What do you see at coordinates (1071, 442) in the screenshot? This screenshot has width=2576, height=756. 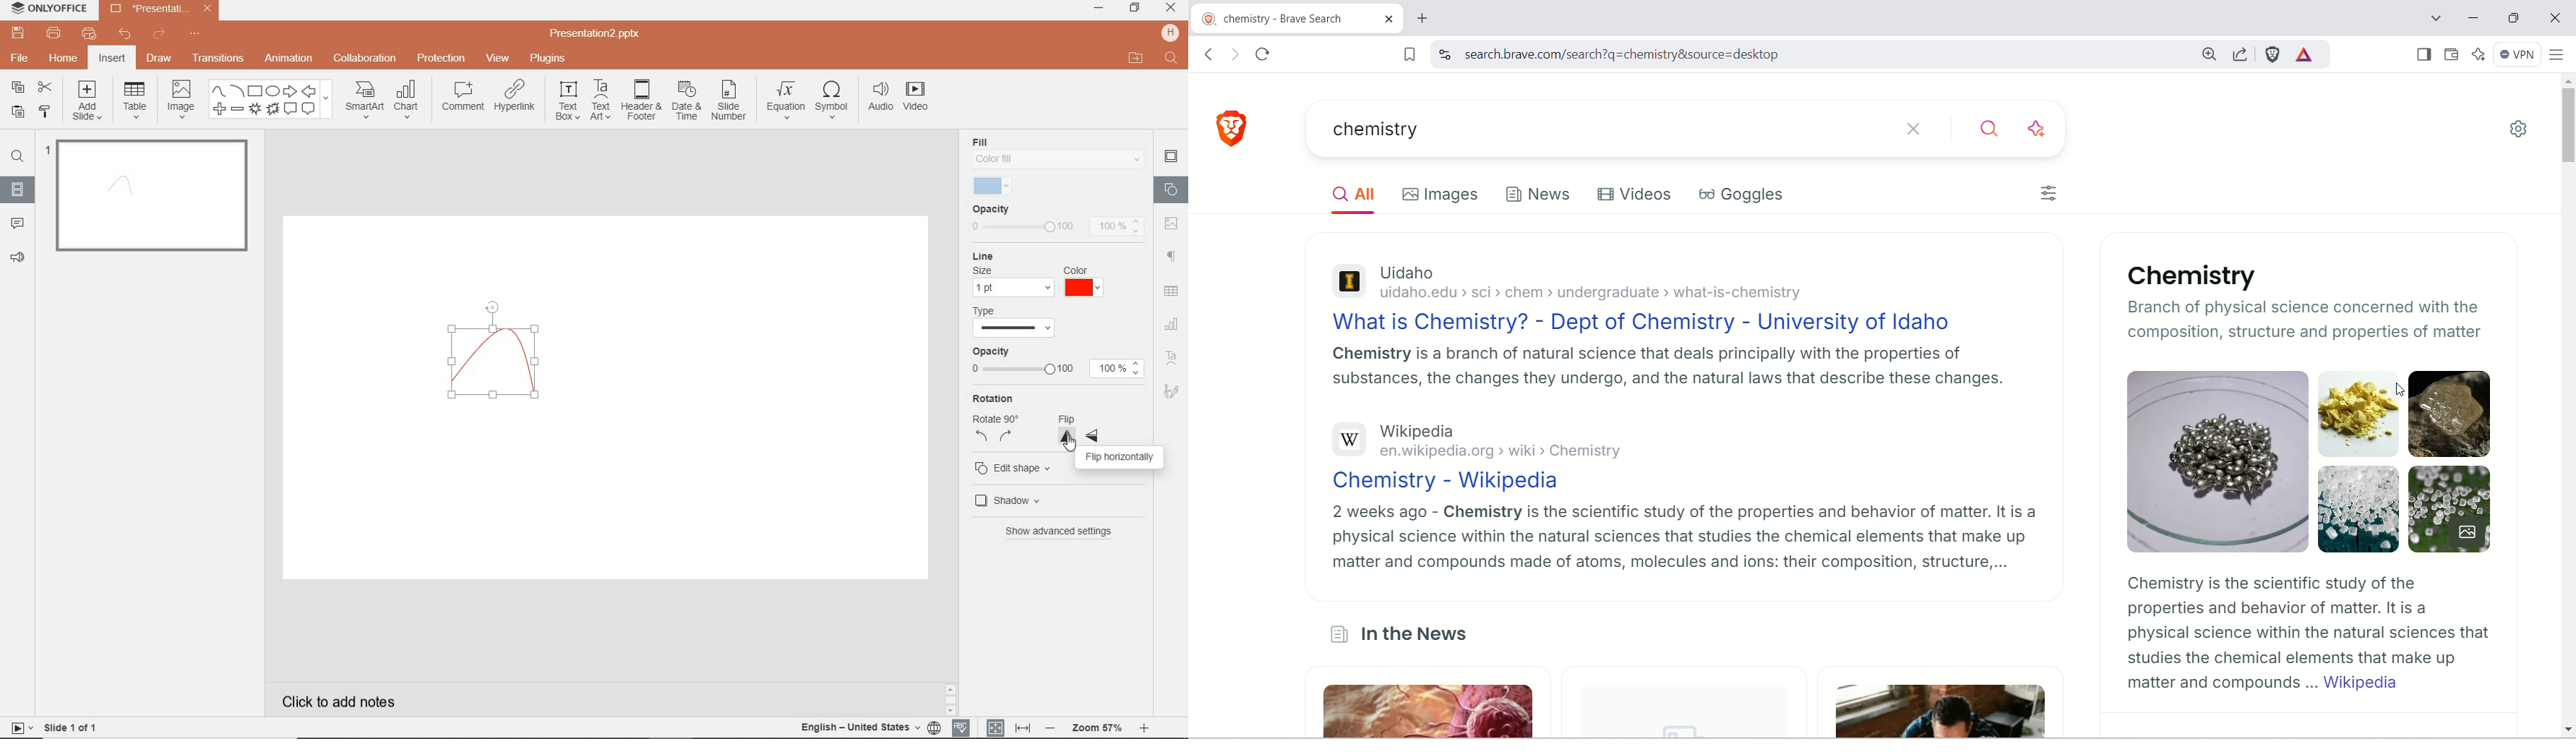 I see `cursor` at bounding box center [1071, 442].